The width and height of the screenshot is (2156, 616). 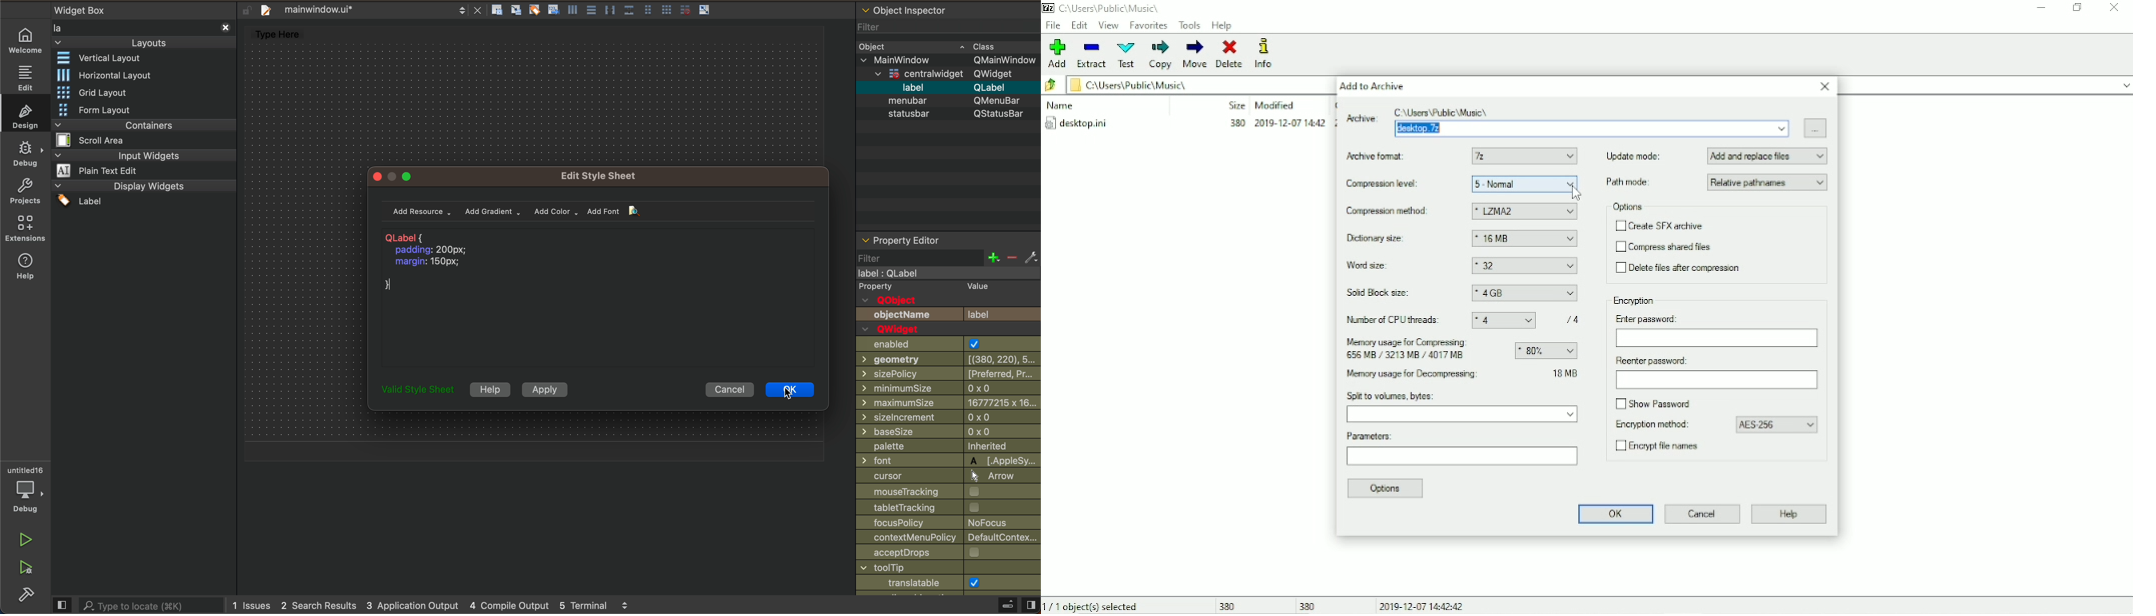 I want to click on min size, so click(x=948, y=402).